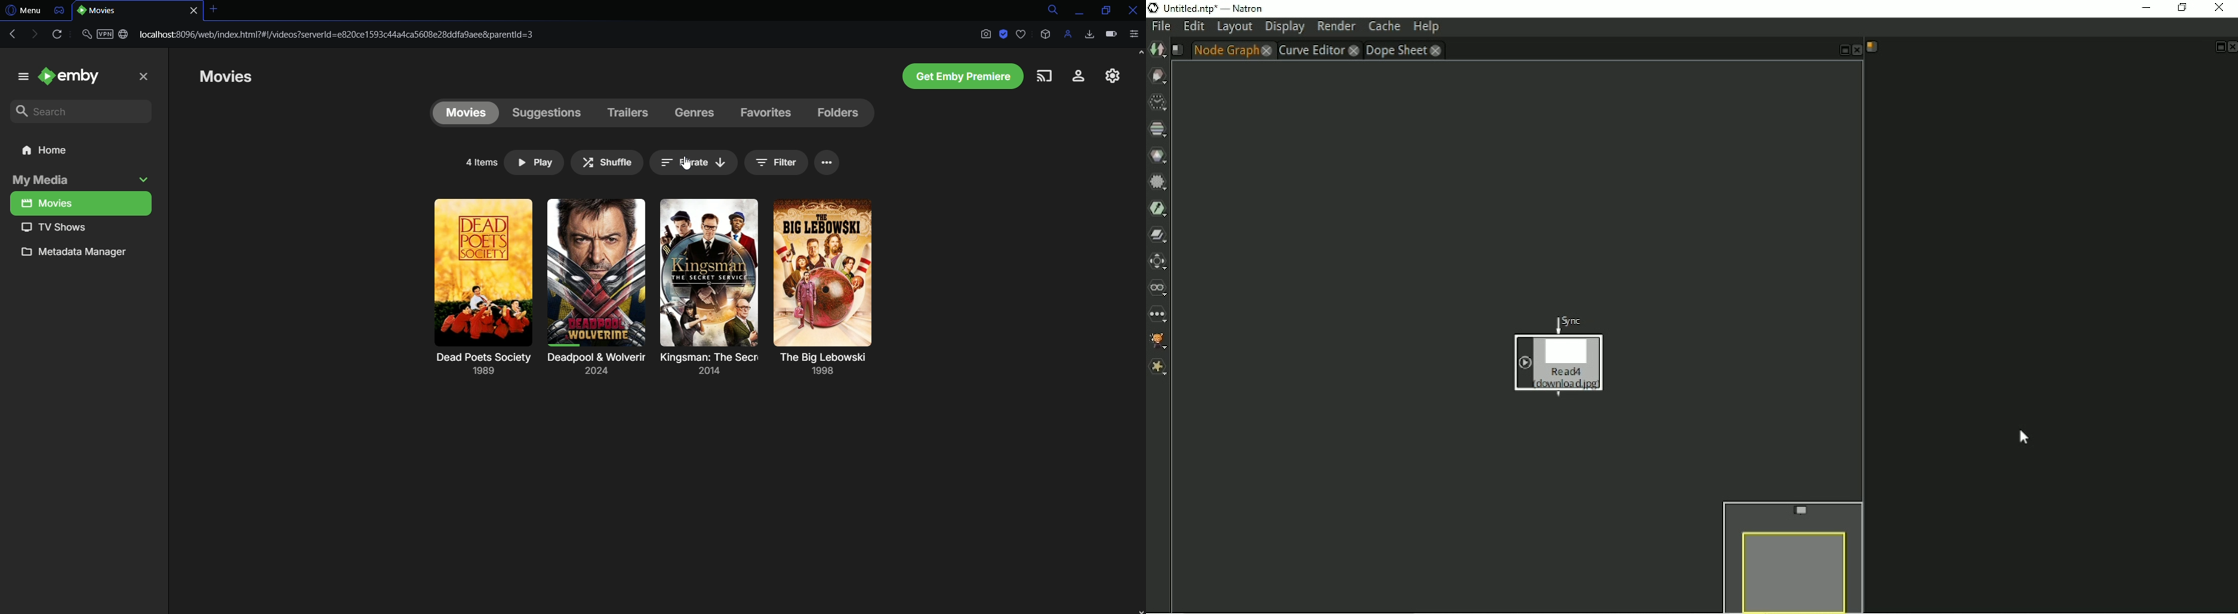 The height and width of the screenshot is (616, 2240). What do you see at coordinates (1384, 27) in the screenshot?
I see `Cache` at bounding box center [1384, 27].